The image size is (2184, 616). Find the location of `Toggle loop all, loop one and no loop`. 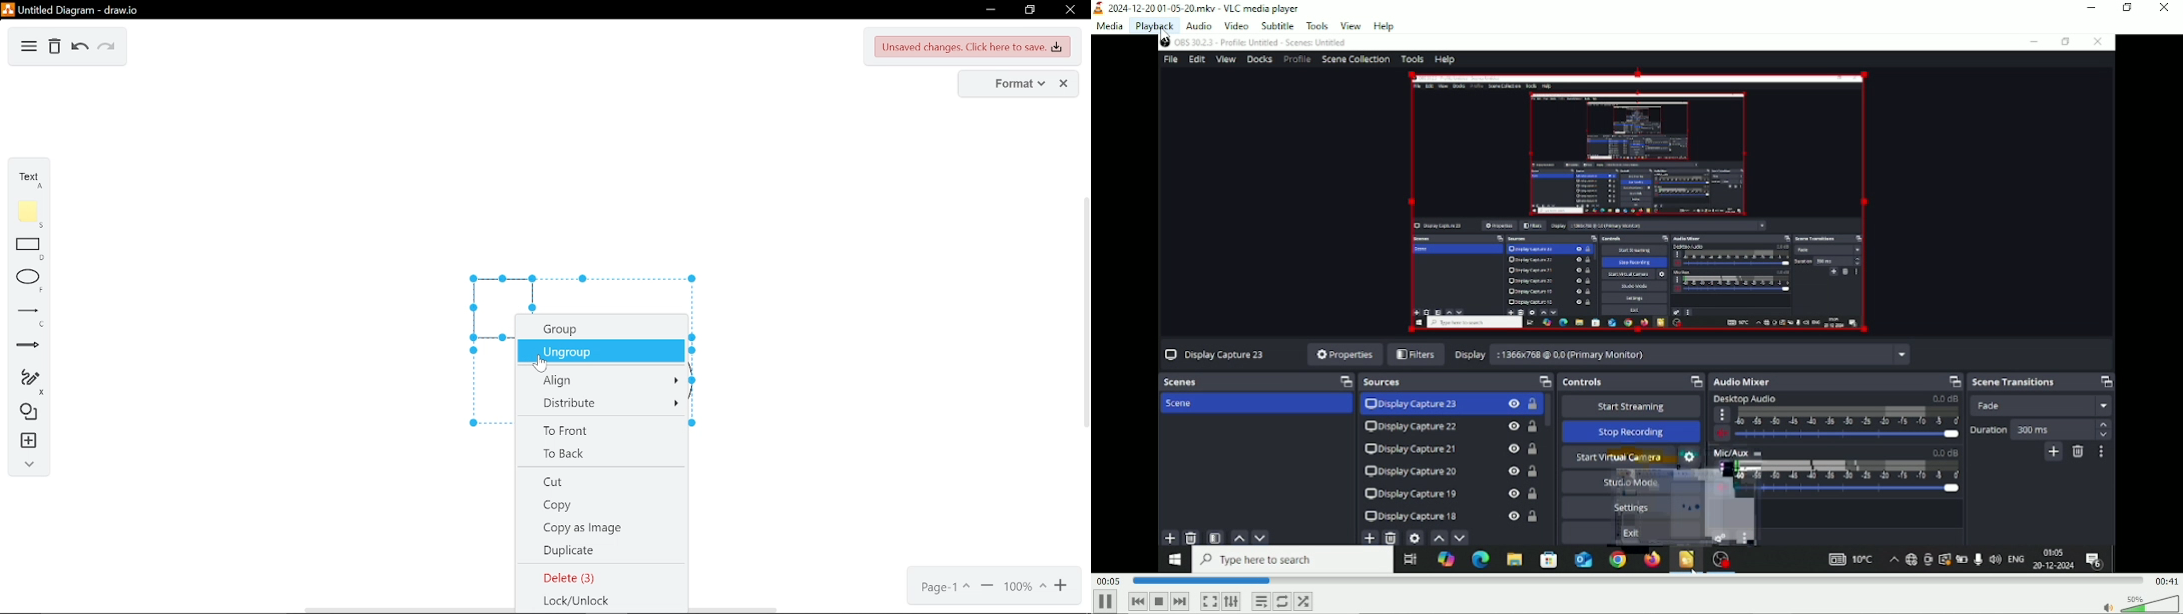

Toggle loop all, loop one and no loop is located at coordinates (1282, 601).